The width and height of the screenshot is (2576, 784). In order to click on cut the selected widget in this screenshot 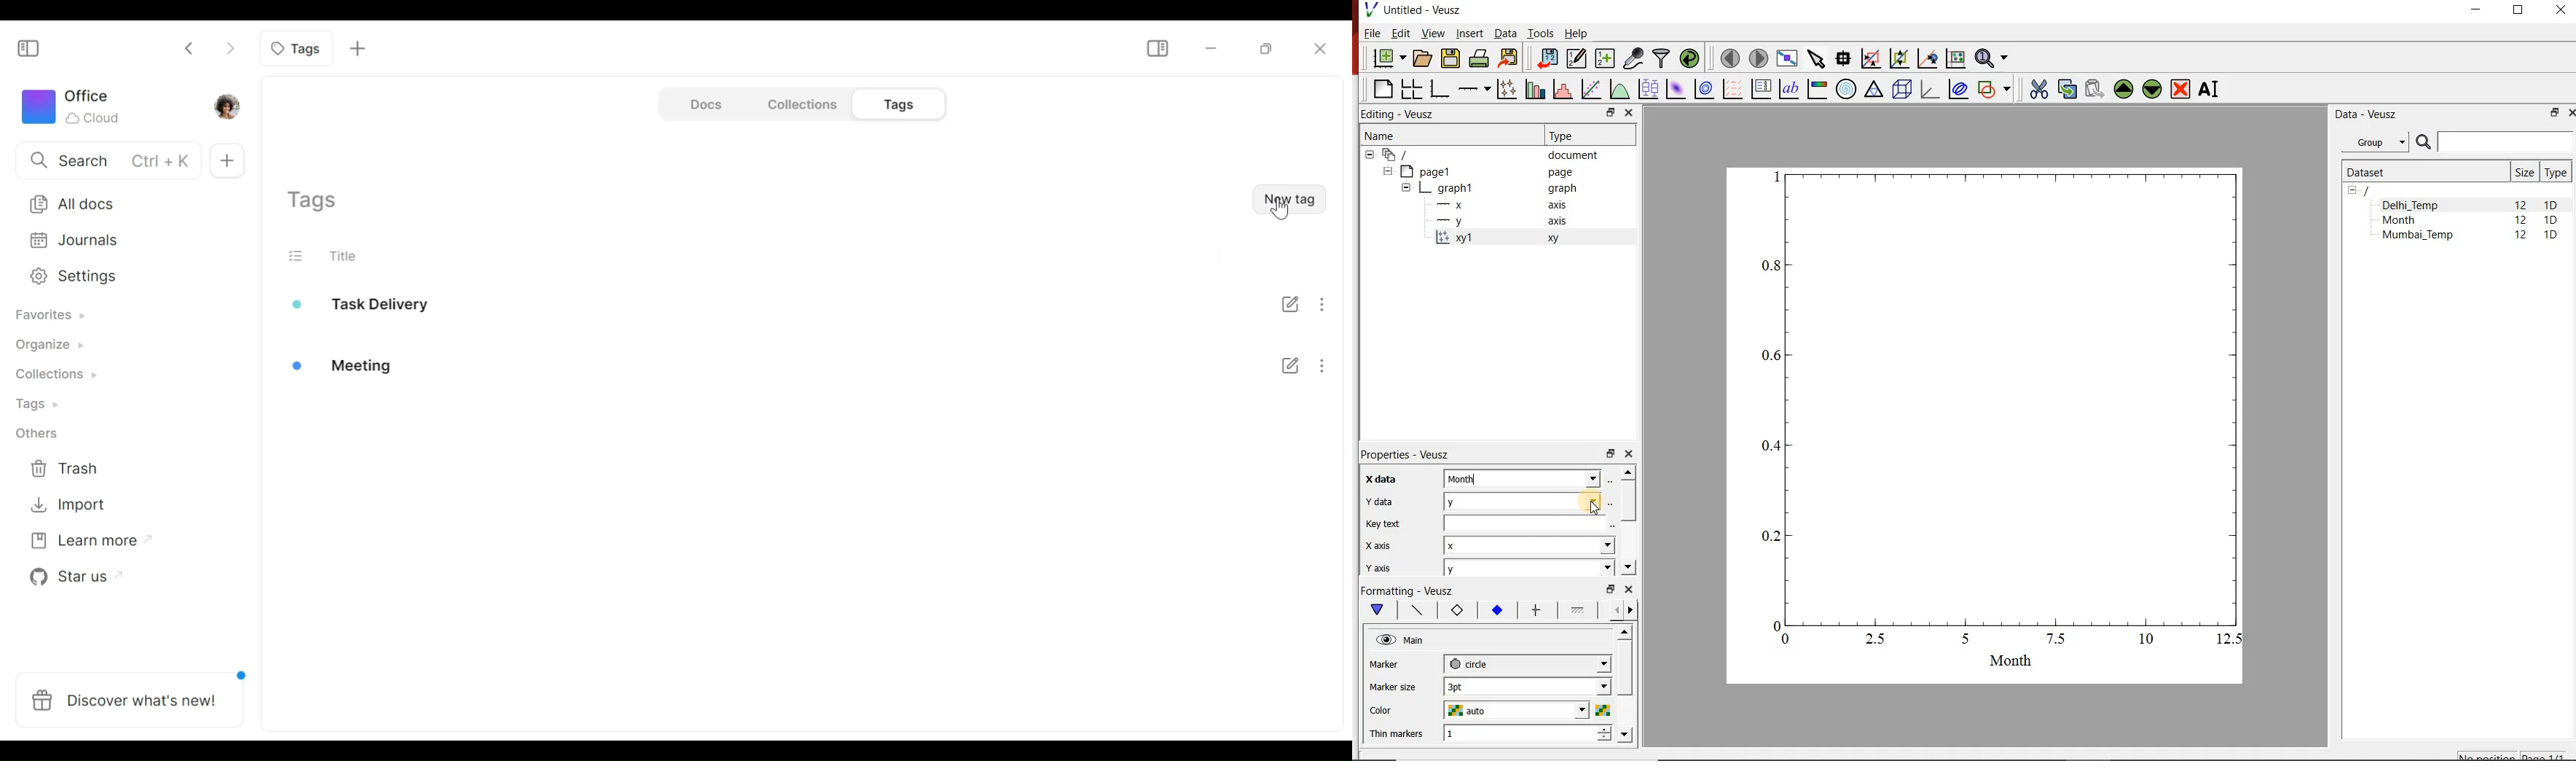, I will do `click(2038, 89)`.